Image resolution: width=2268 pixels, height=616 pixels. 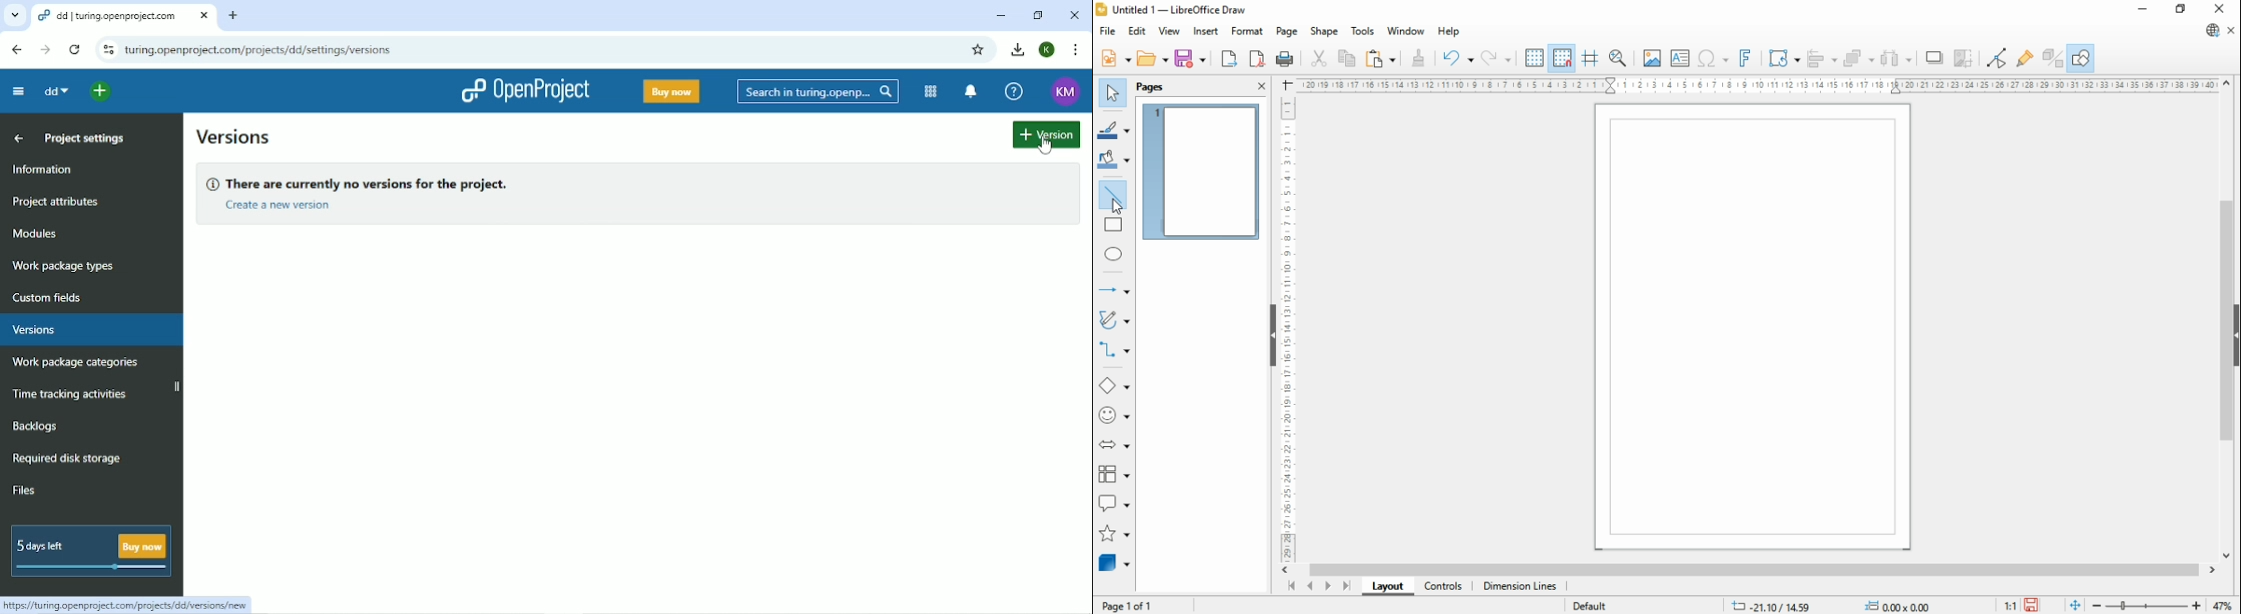 I want to click on Work package types, so click(x=64, y=267).